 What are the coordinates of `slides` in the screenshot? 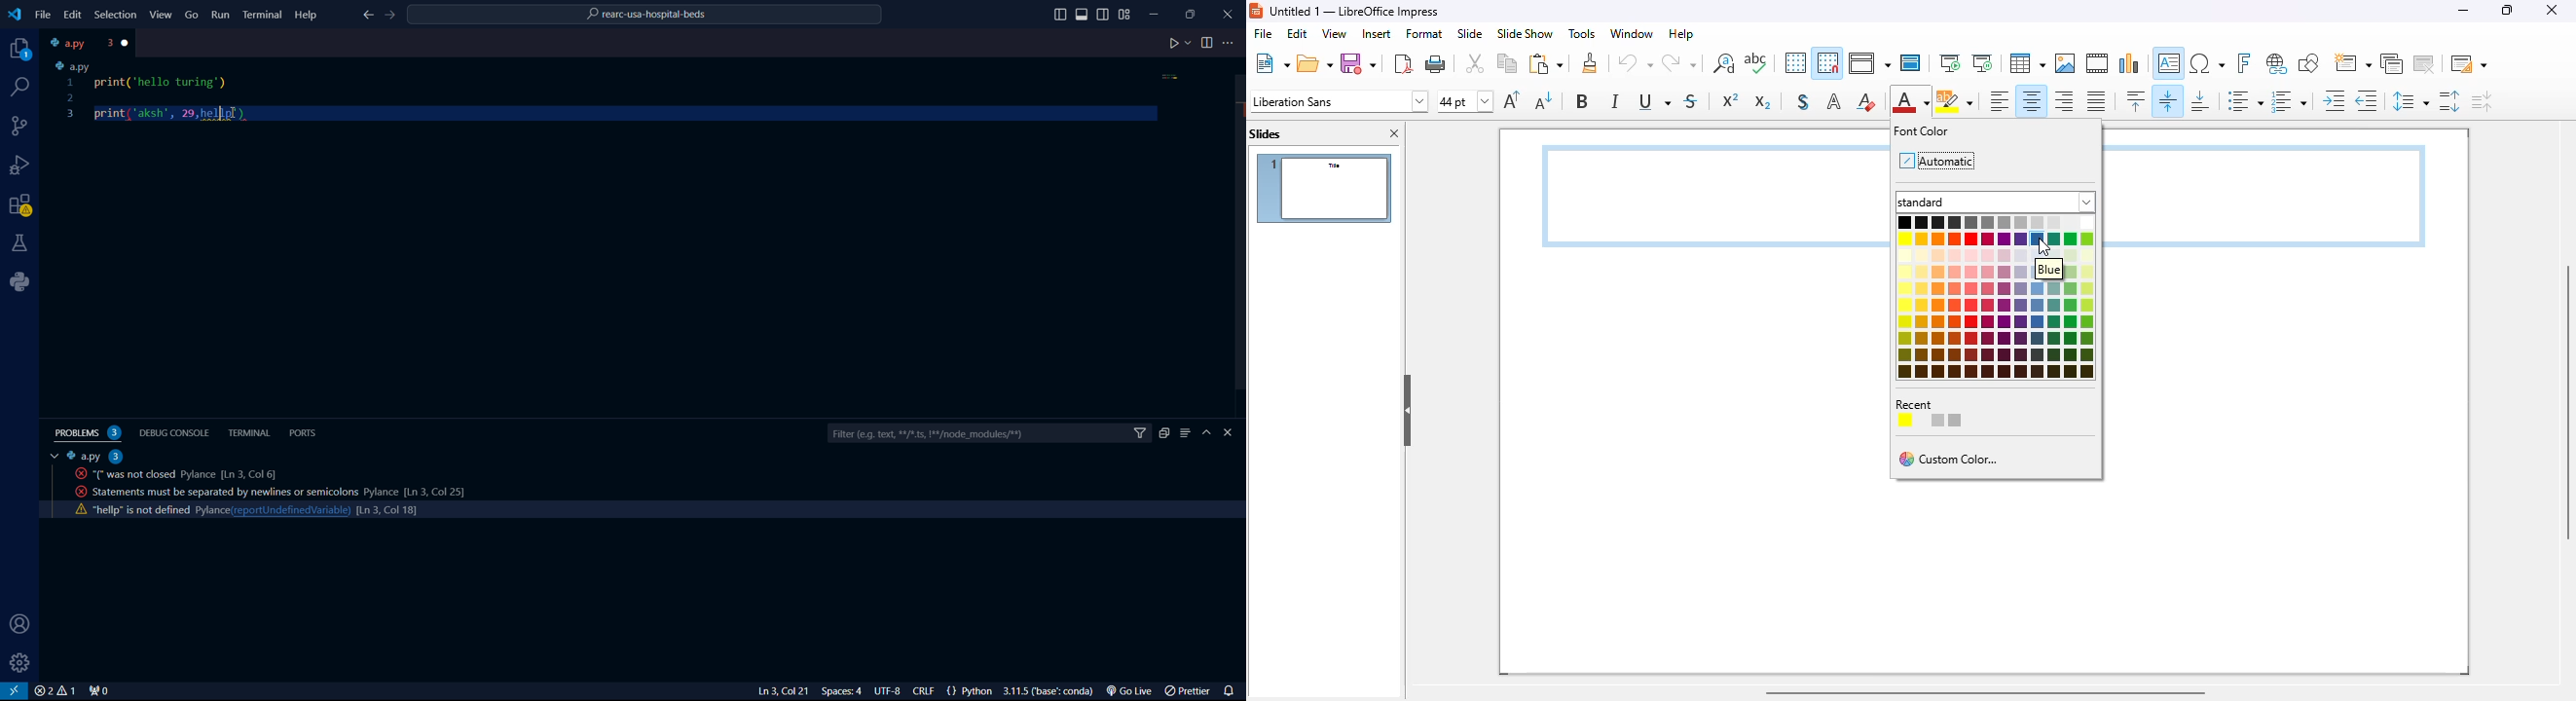 It's located at (1265, 133).